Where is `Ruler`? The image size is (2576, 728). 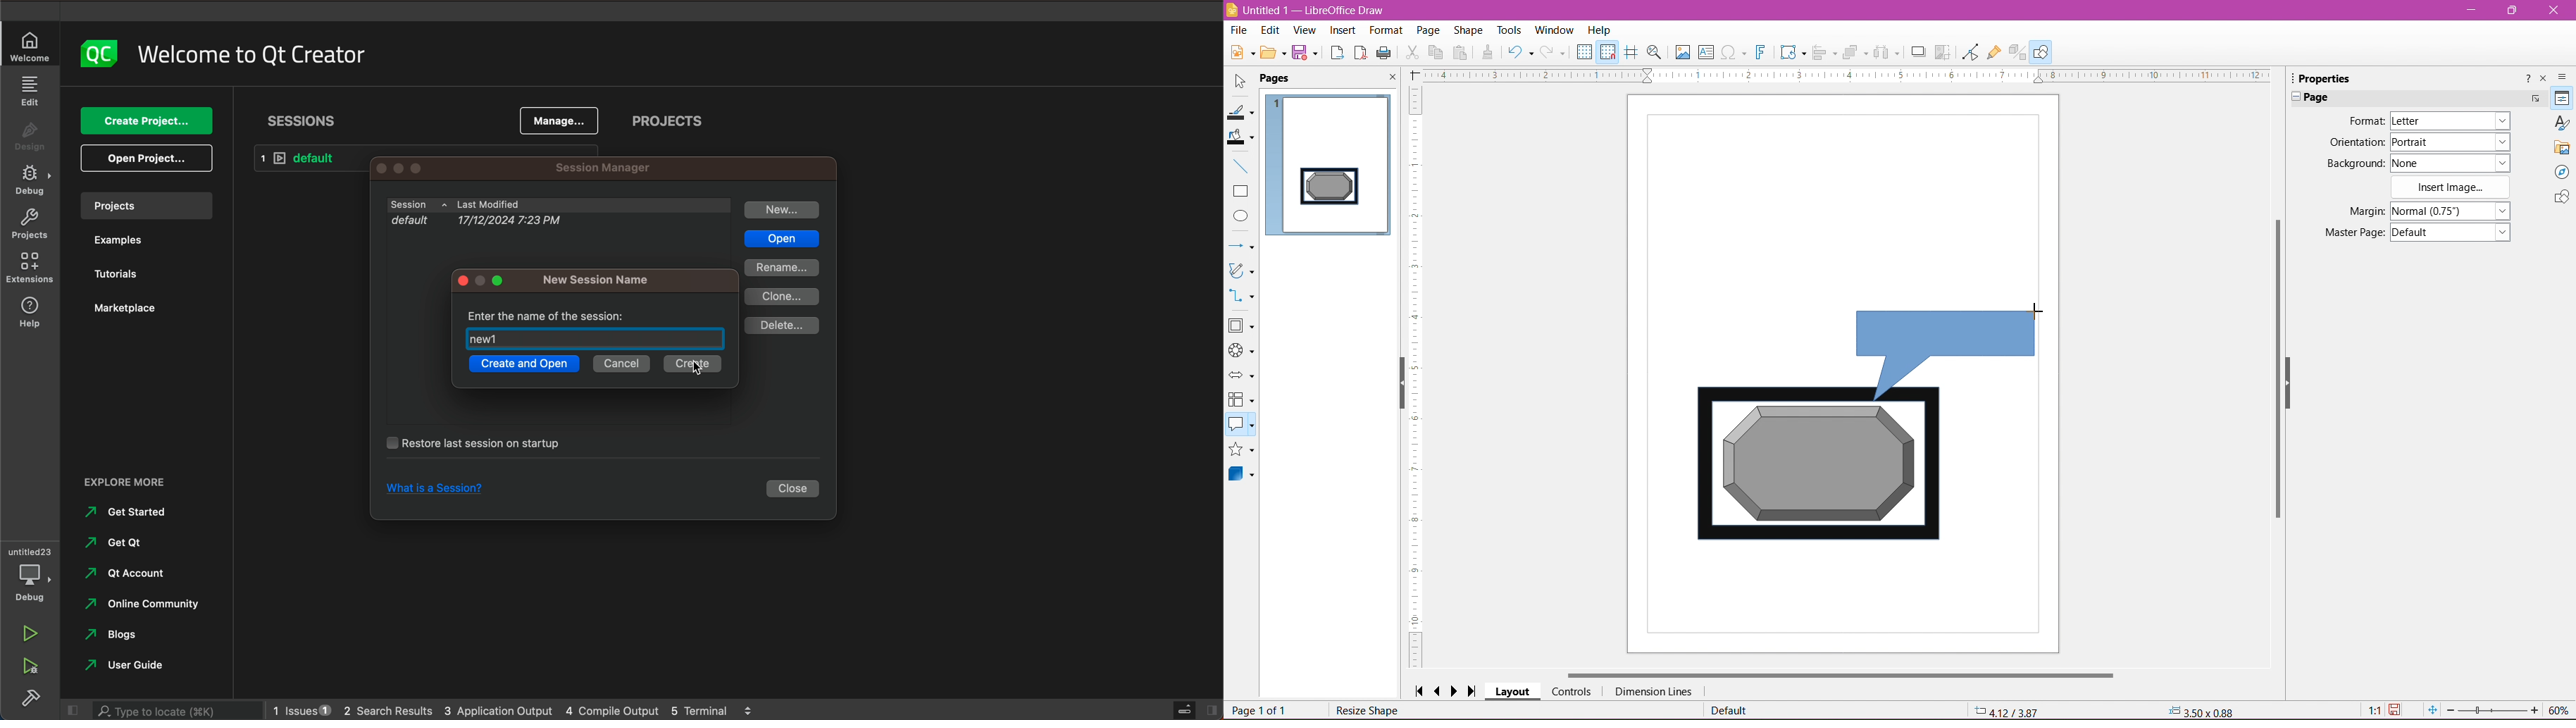 Ruler is located at coordinates (1418, 378).